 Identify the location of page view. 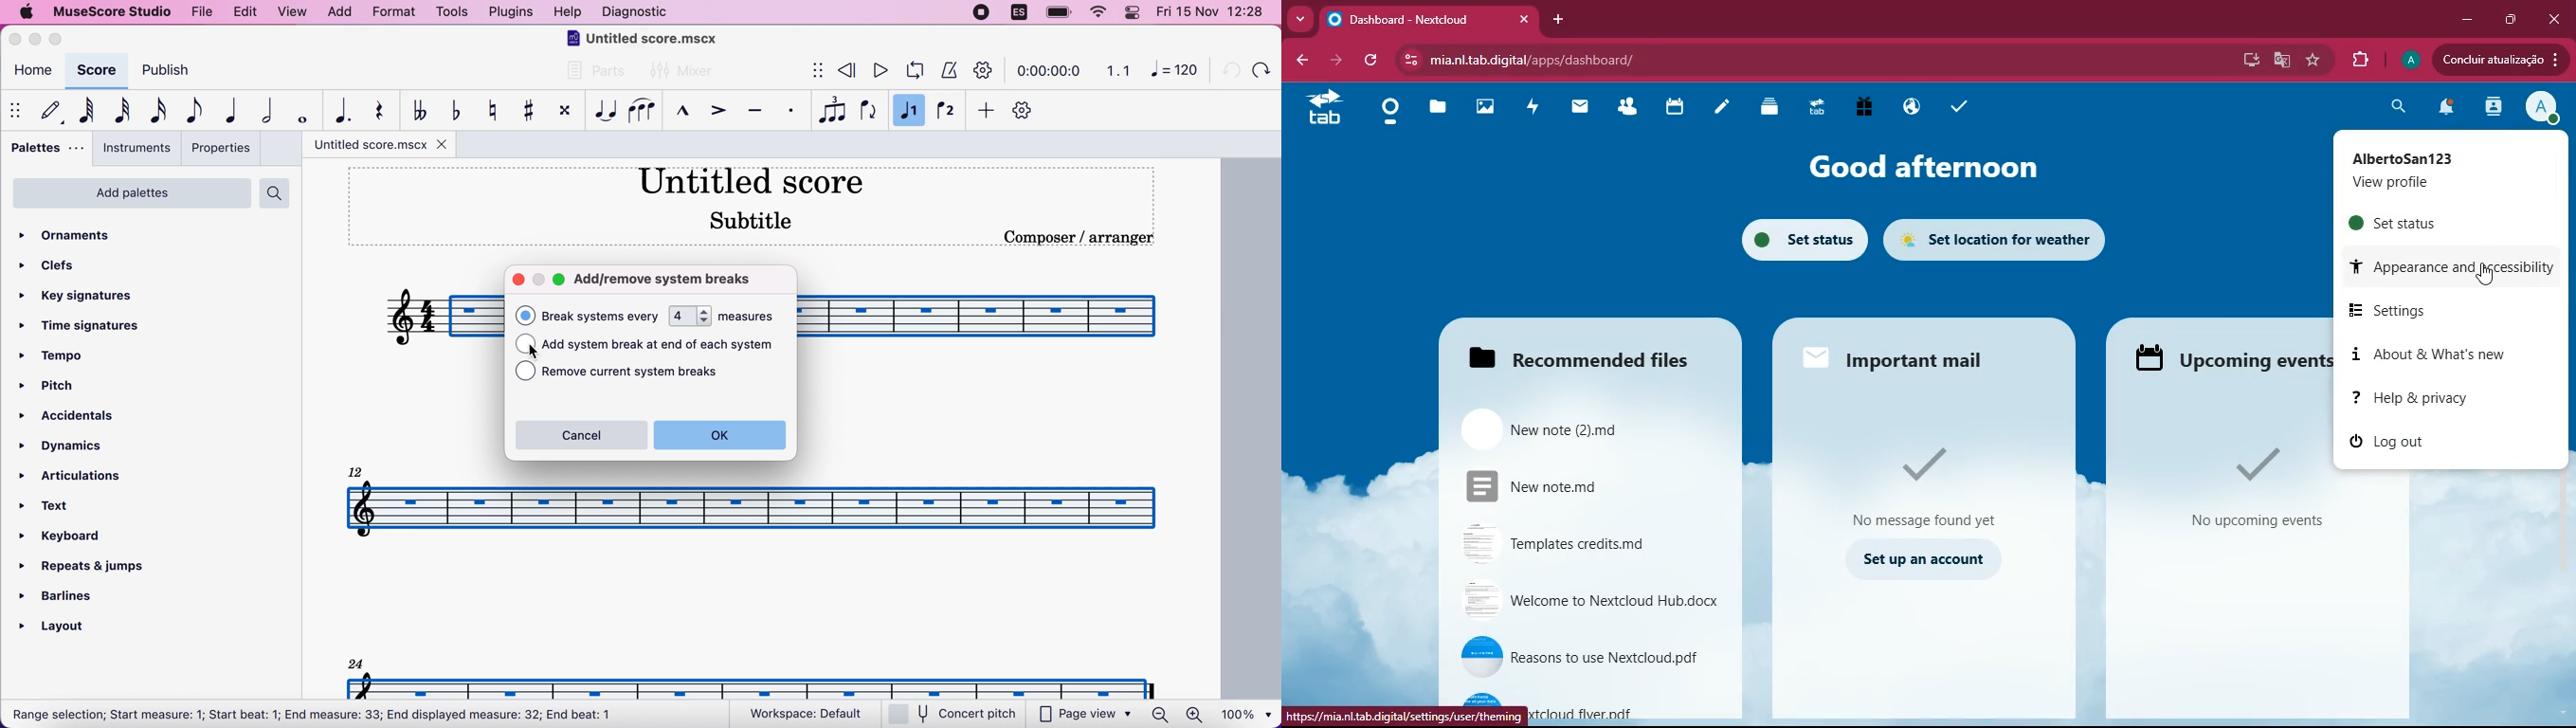
(1085, 714).